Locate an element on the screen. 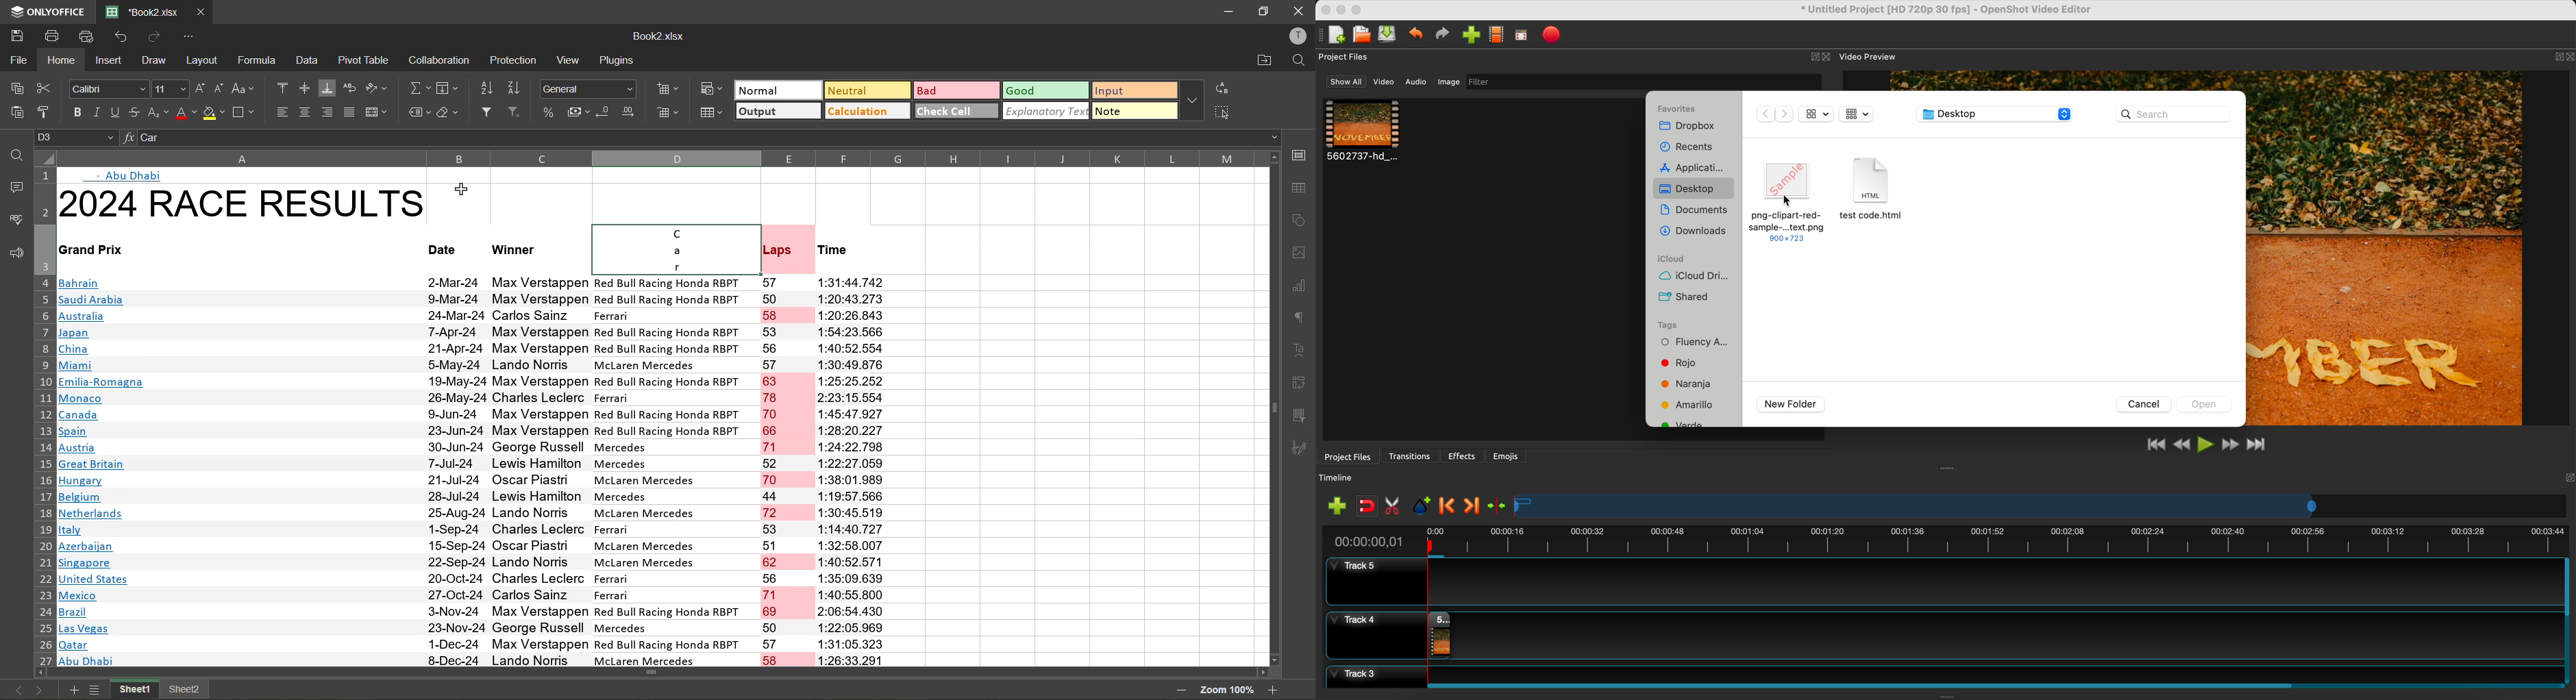  text is located at coordinates (1300, 350).